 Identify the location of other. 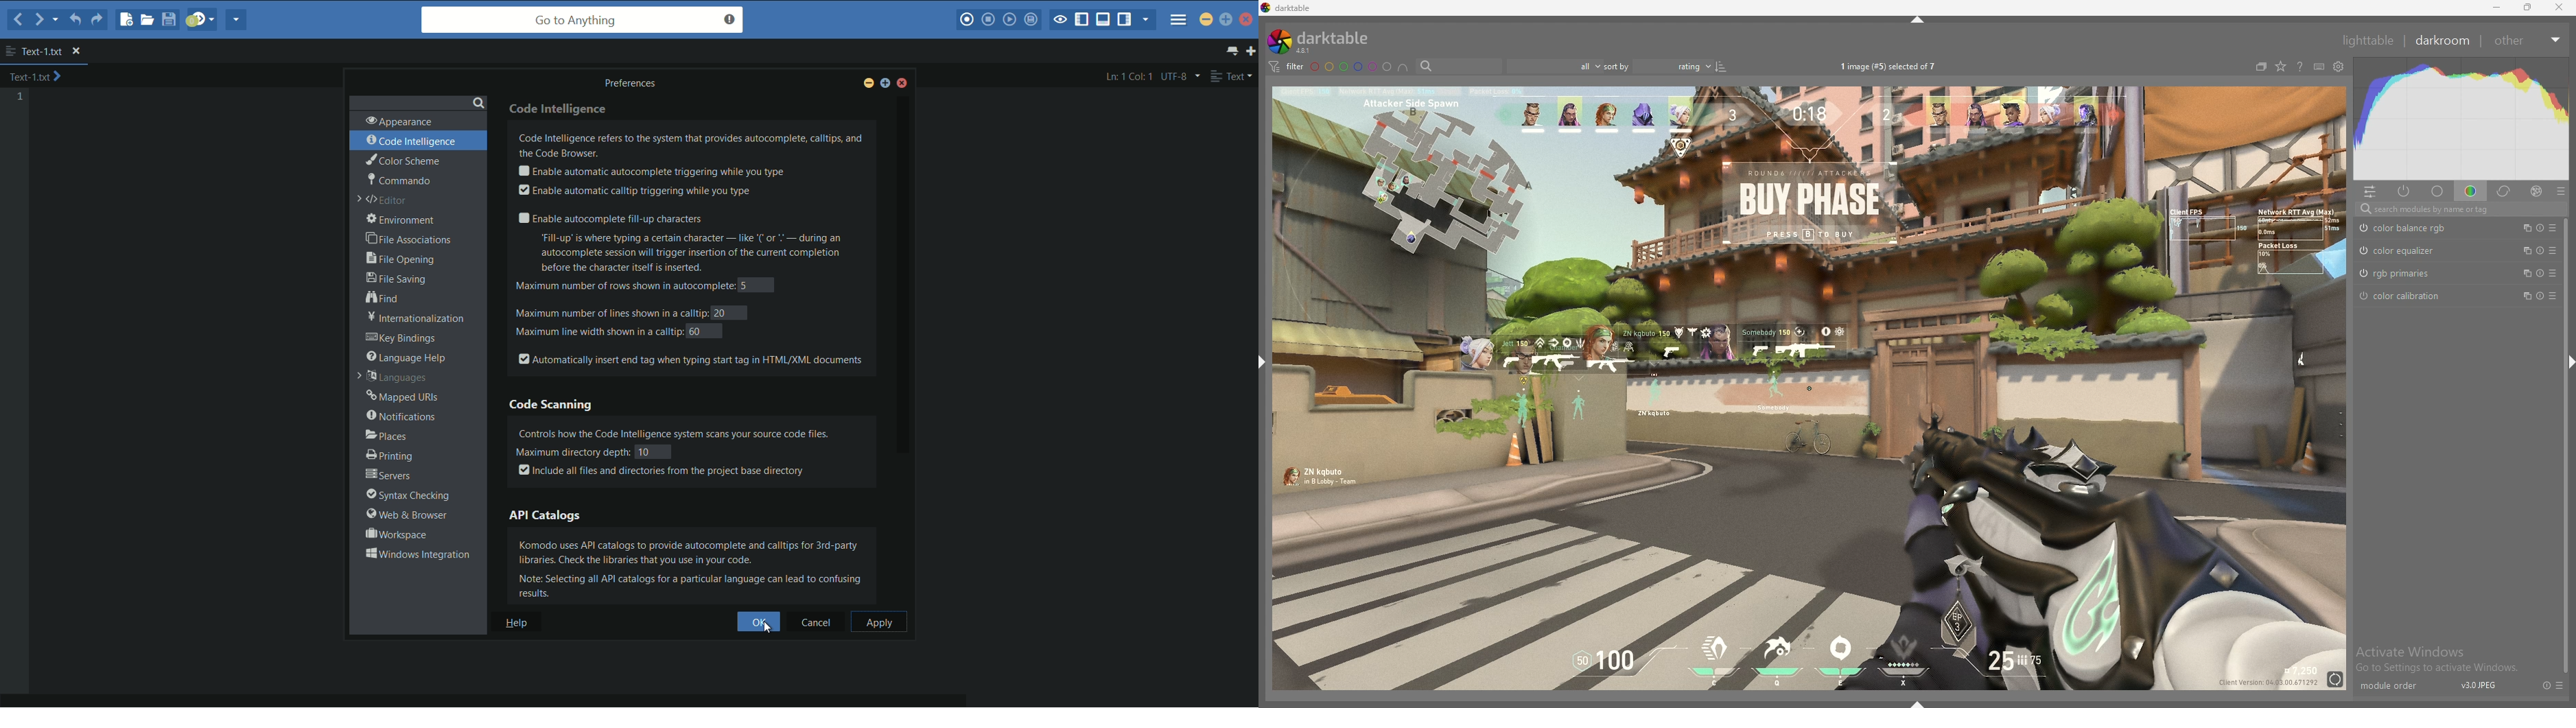
(2527, 40).